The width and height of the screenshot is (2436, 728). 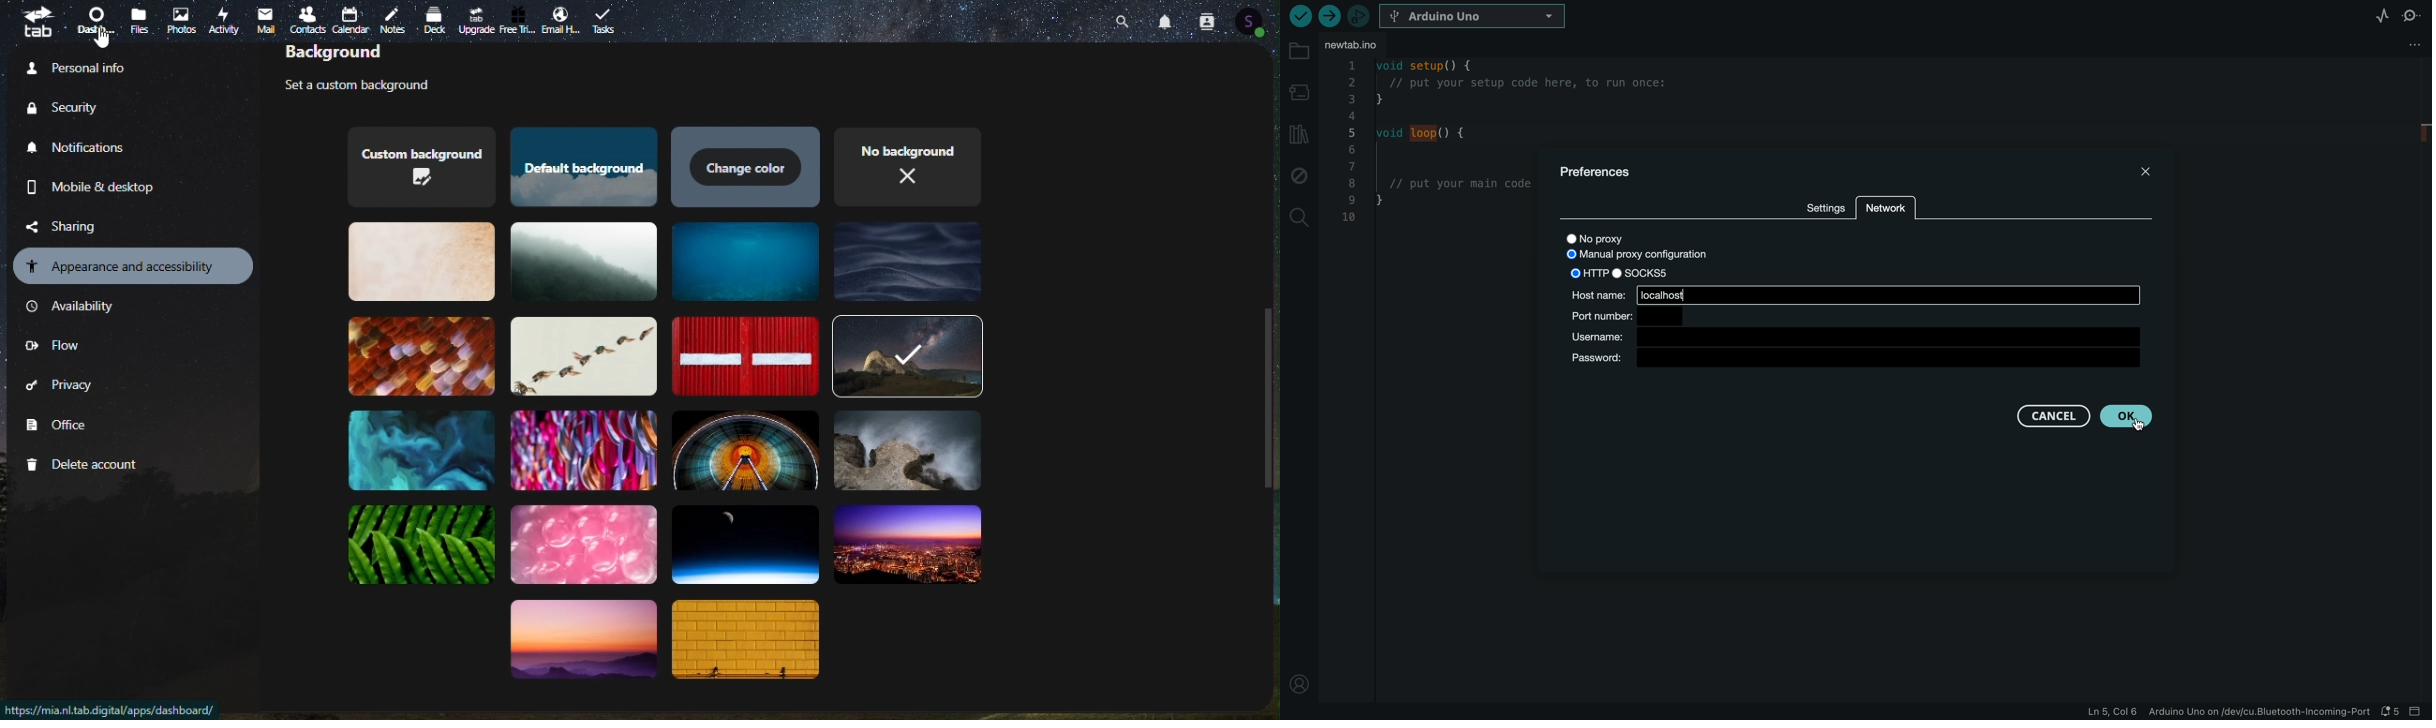 I want to click on file tab, so click(x=1362, y=46).